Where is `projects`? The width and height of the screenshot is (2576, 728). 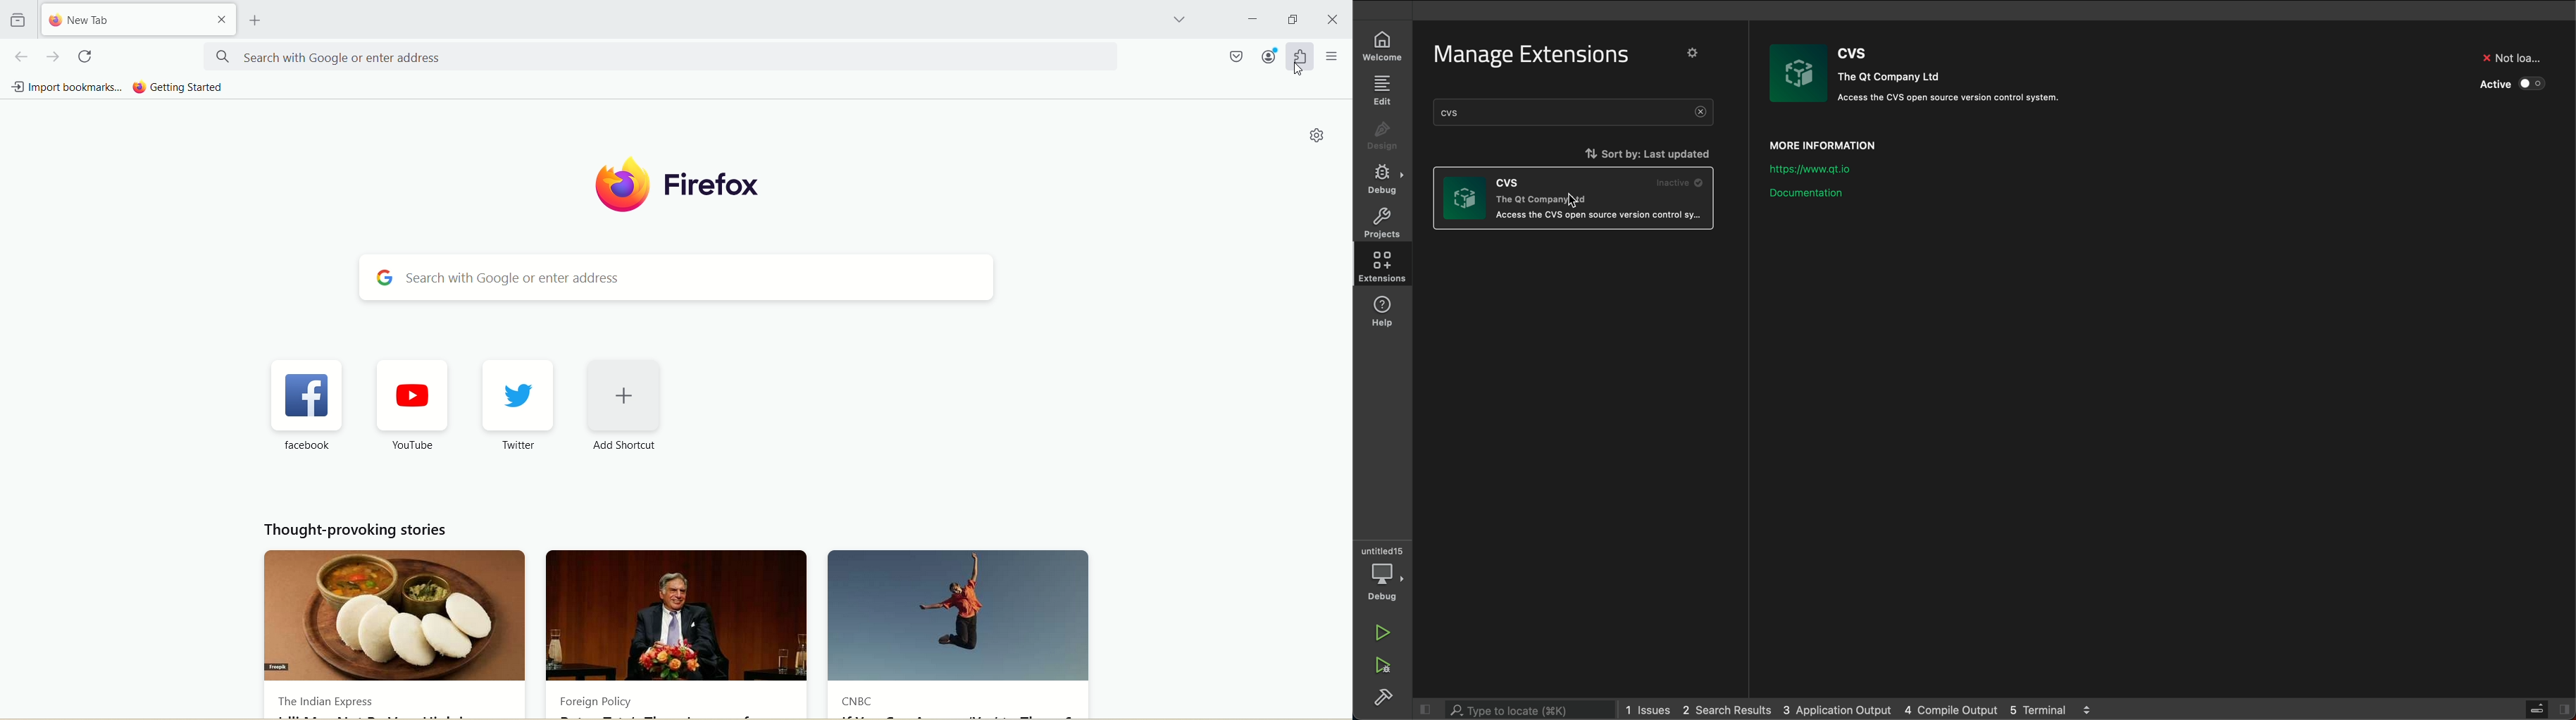
projects is located at coordinates (1380, 222).